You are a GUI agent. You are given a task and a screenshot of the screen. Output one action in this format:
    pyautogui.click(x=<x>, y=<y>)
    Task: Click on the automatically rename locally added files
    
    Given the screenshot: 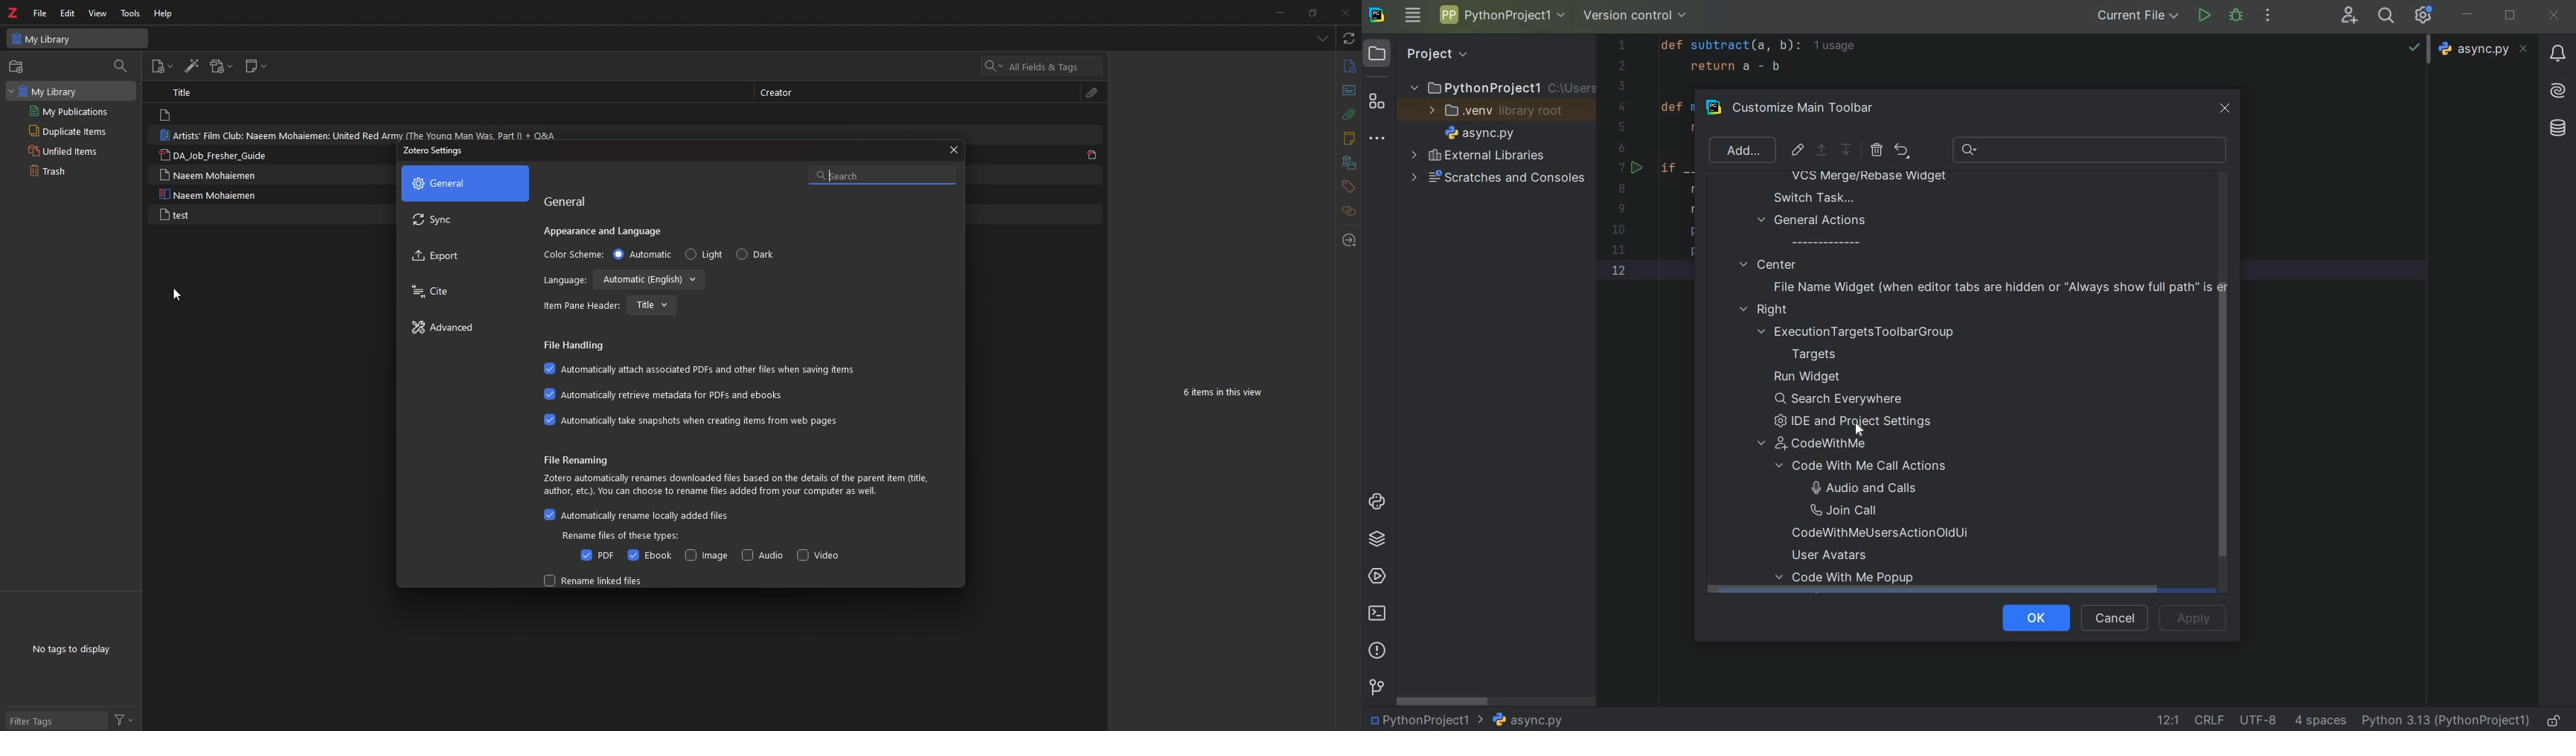 What is the action you would take?
    pyautogui.click(x=637, y=516)
    